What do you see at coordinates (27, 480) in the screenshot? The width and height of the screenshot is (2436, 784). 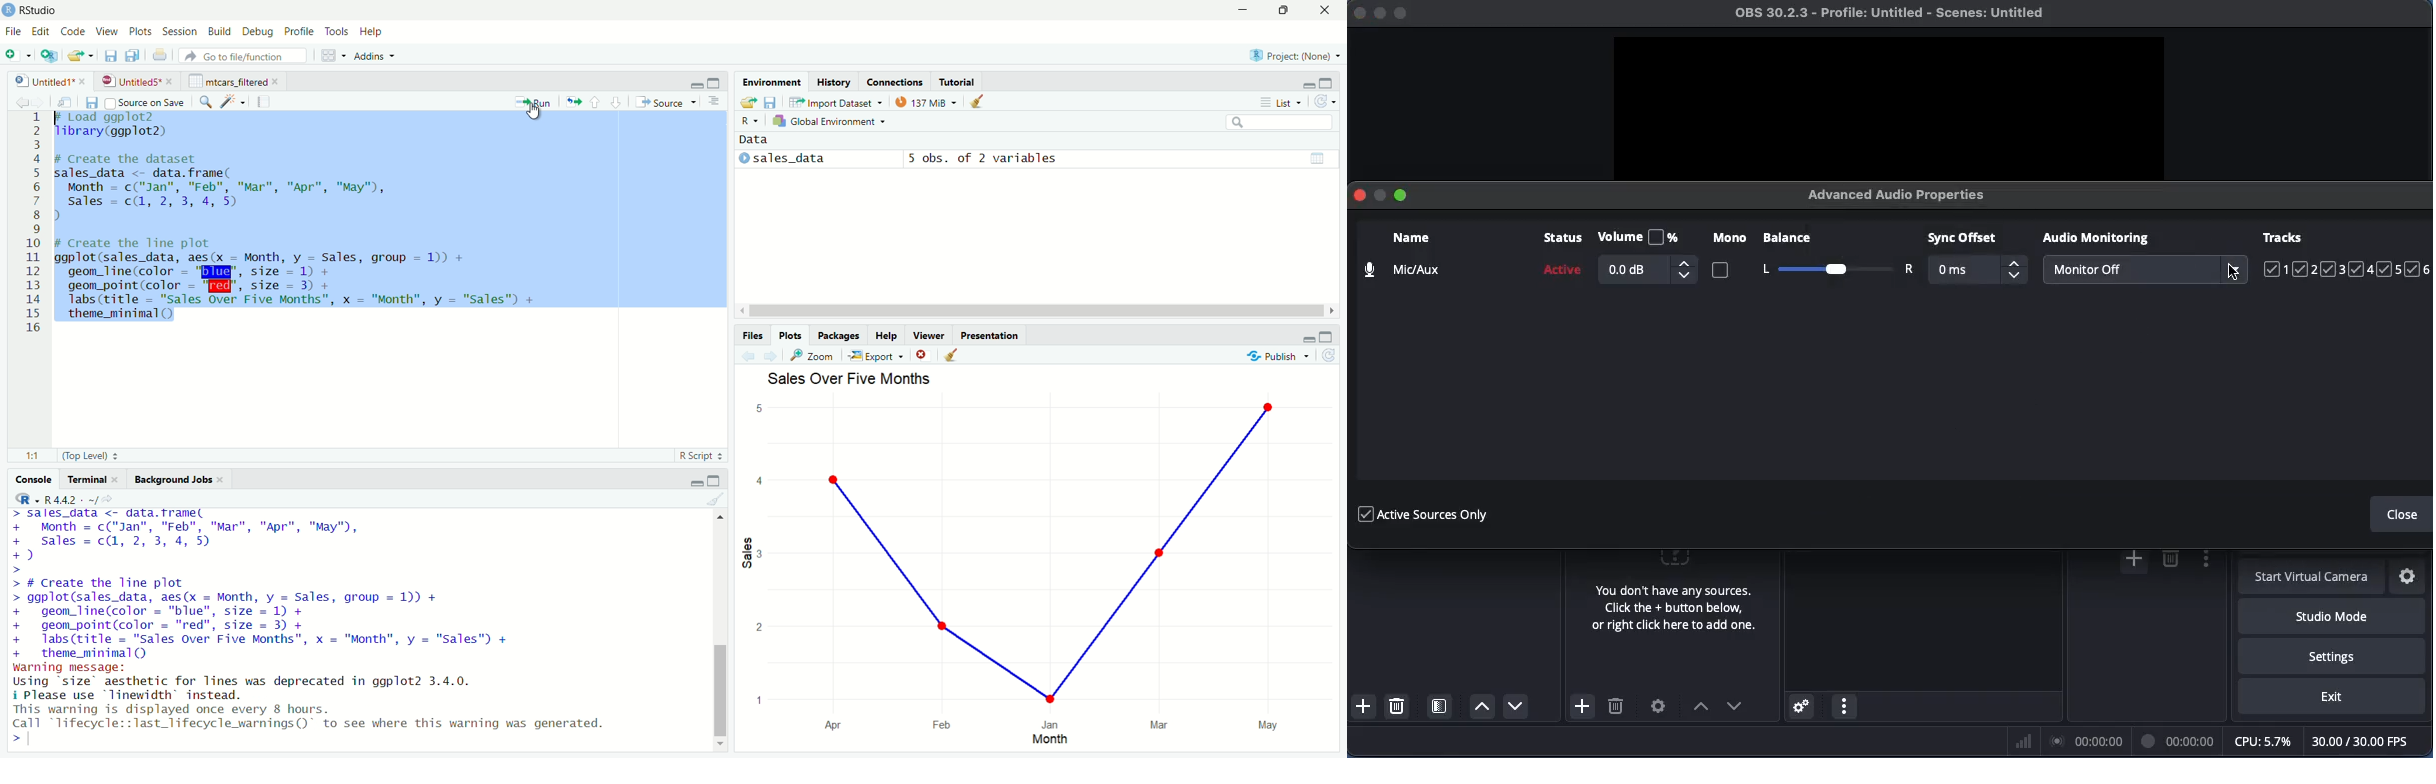 I see `console` at bounding box center [27, 480].